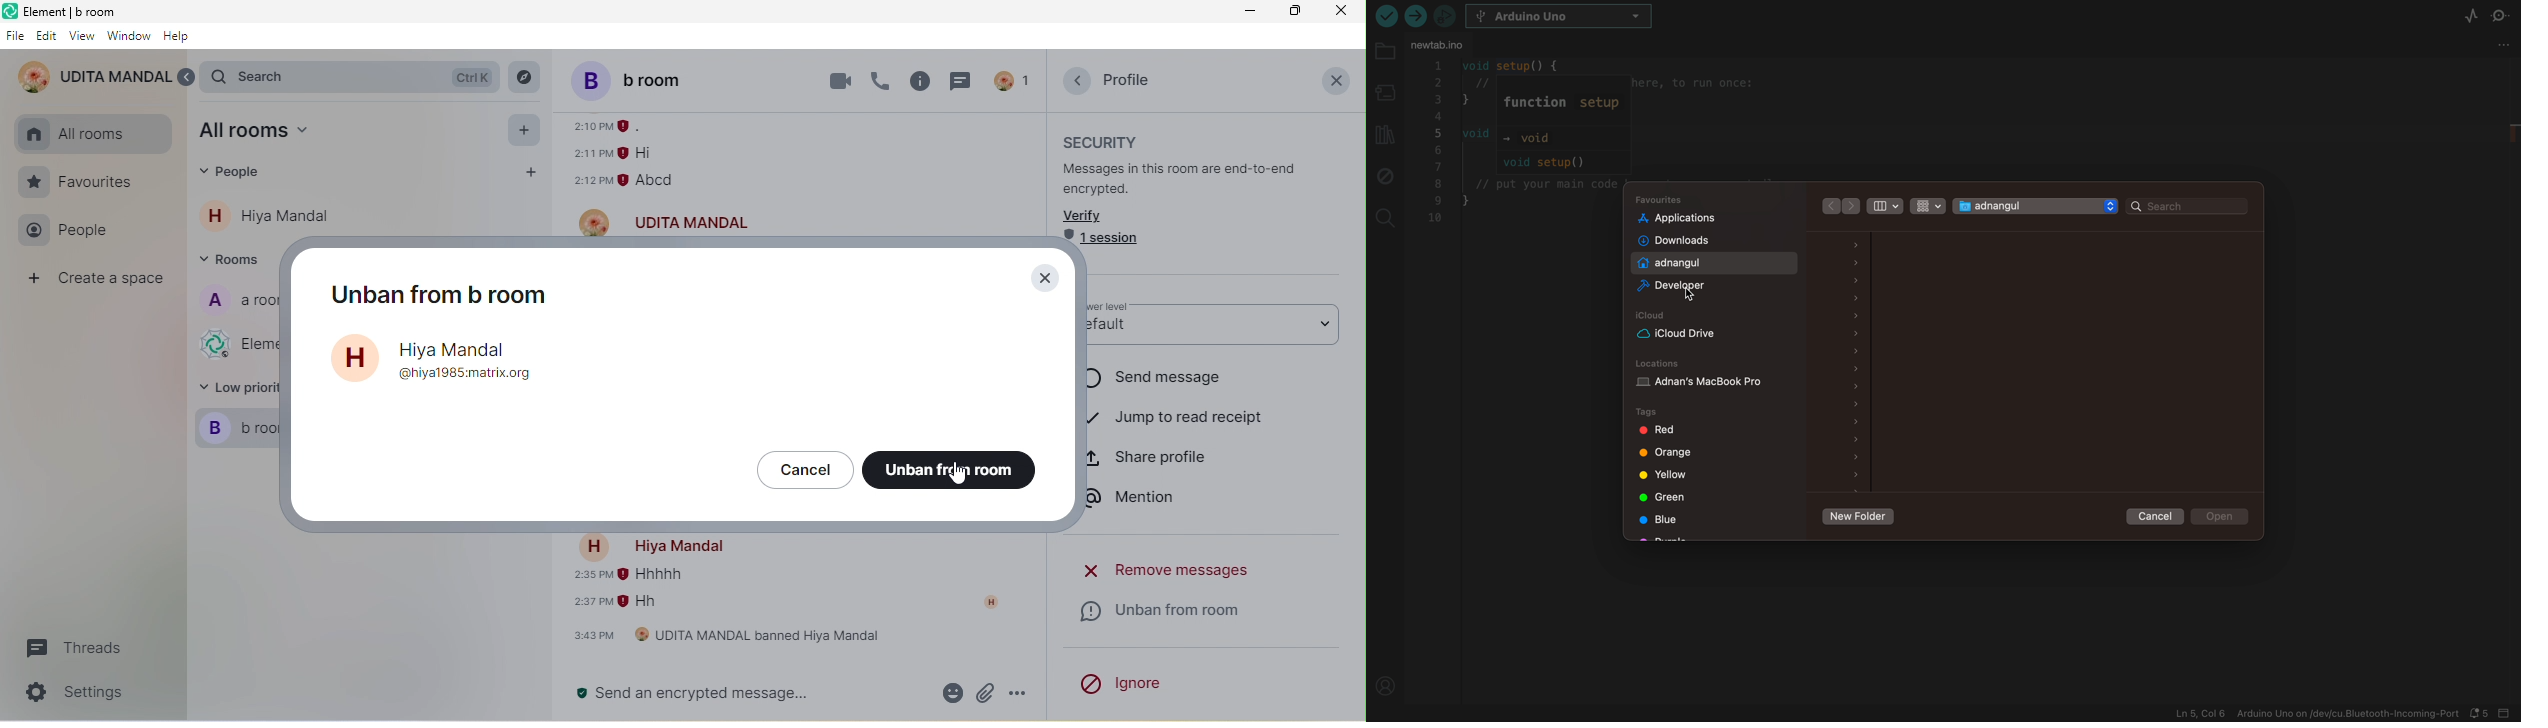 This screenshot has height=728, width=2548. I want to click on tags, so click(1665, 520).